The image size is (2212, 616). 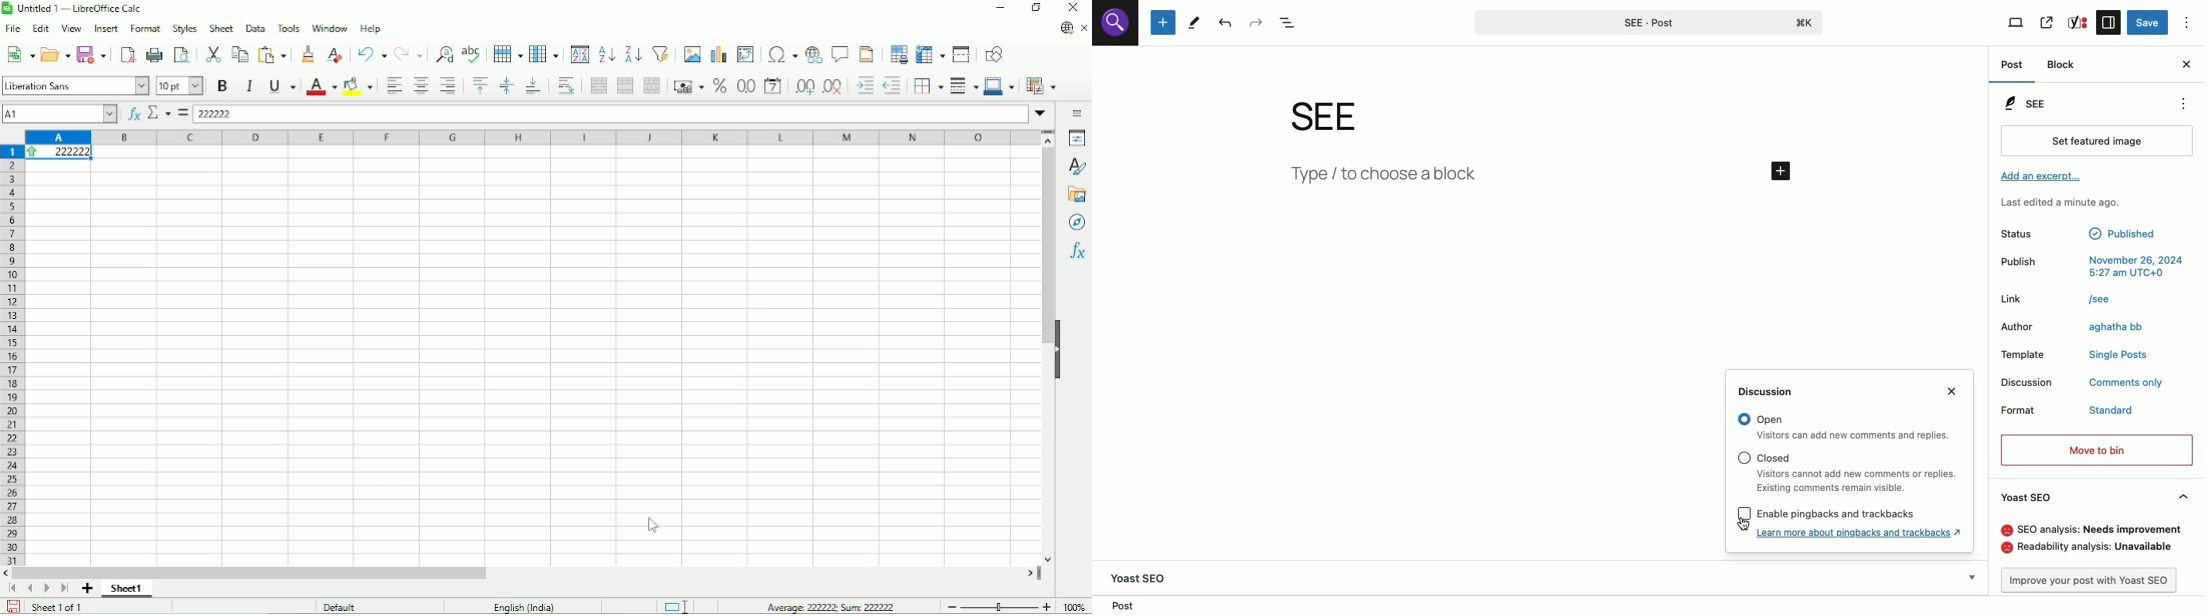 I want to click on Author aghatha bb, so click(x=2080, y=329).